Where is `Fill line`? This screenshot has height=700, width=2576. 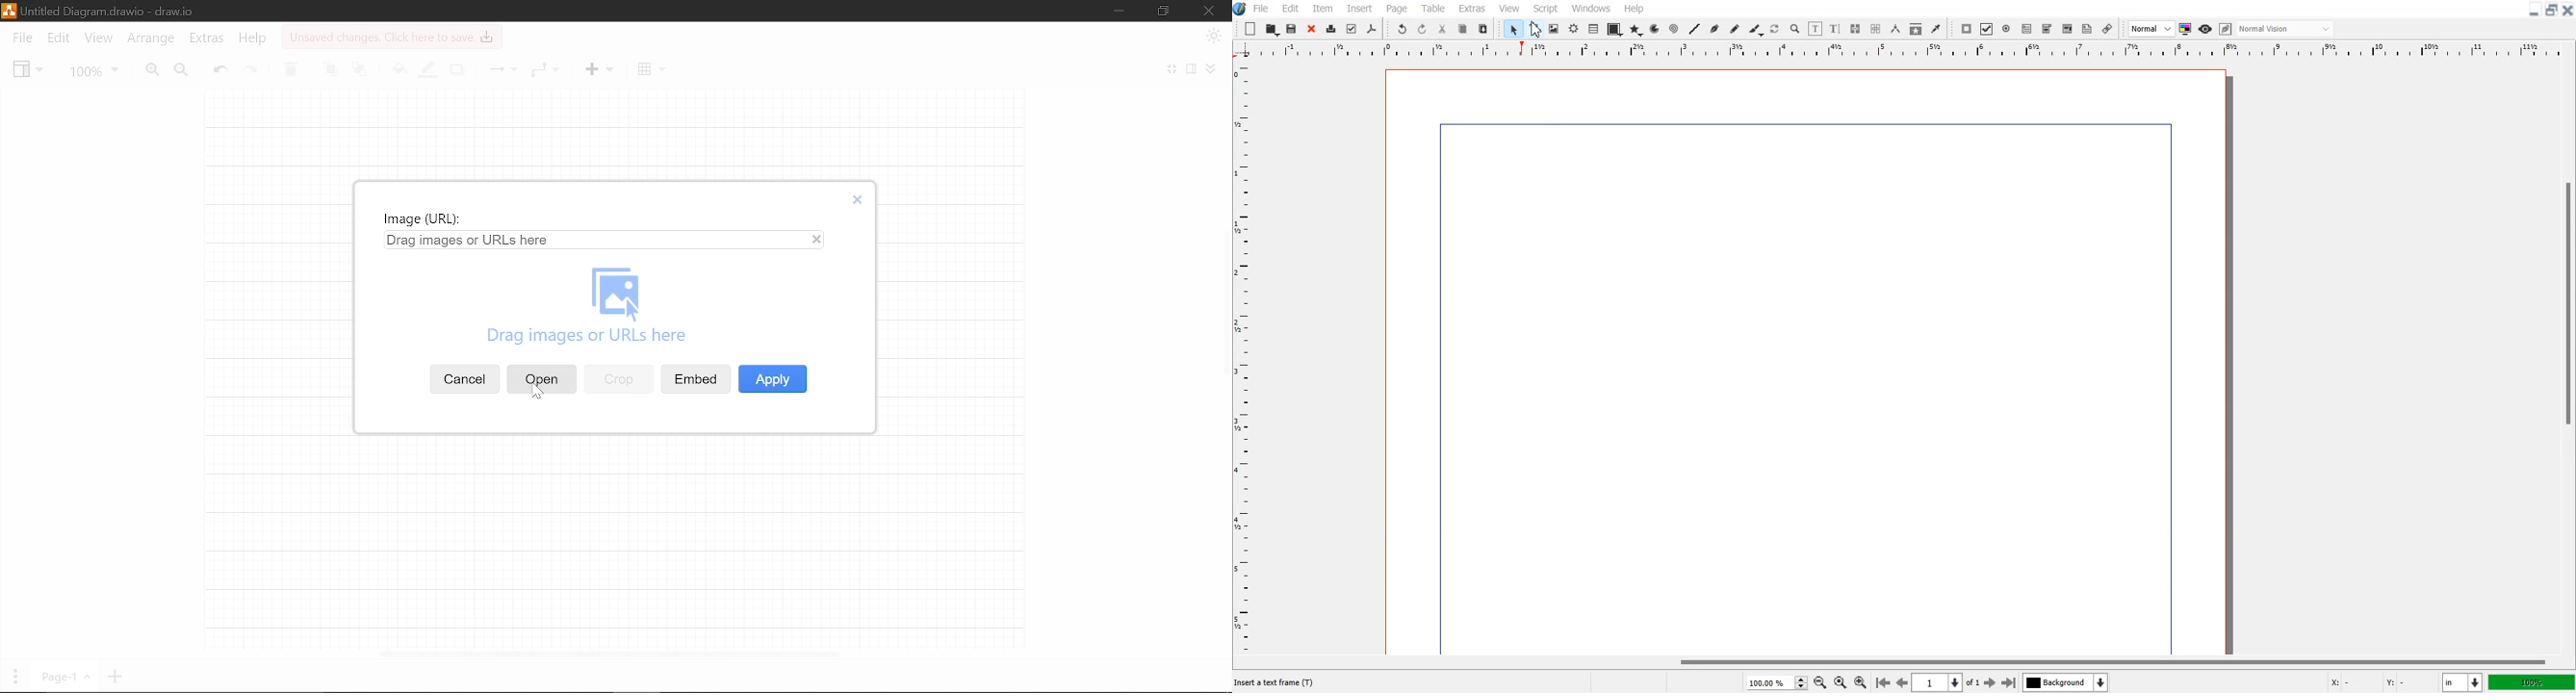 Fill line is located at coordinates (426, 71).